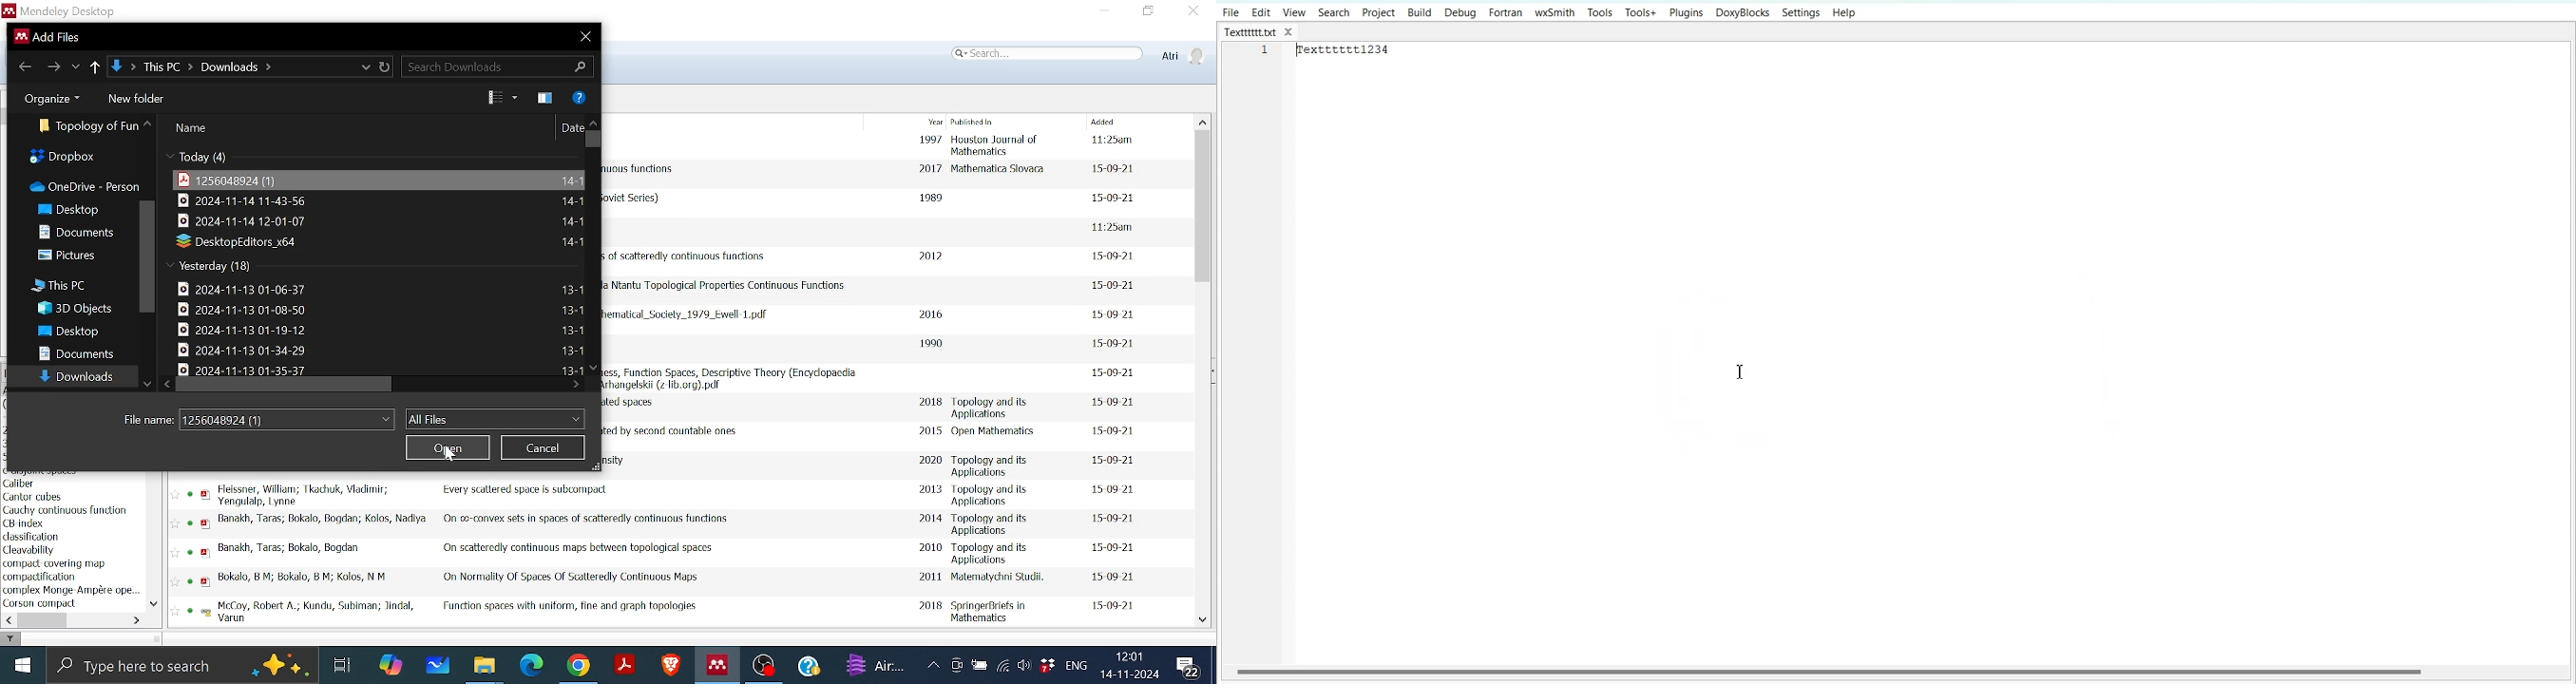 The width and height of the screenshot is (2576, 700). I want to click on date, so click(1114, 141).